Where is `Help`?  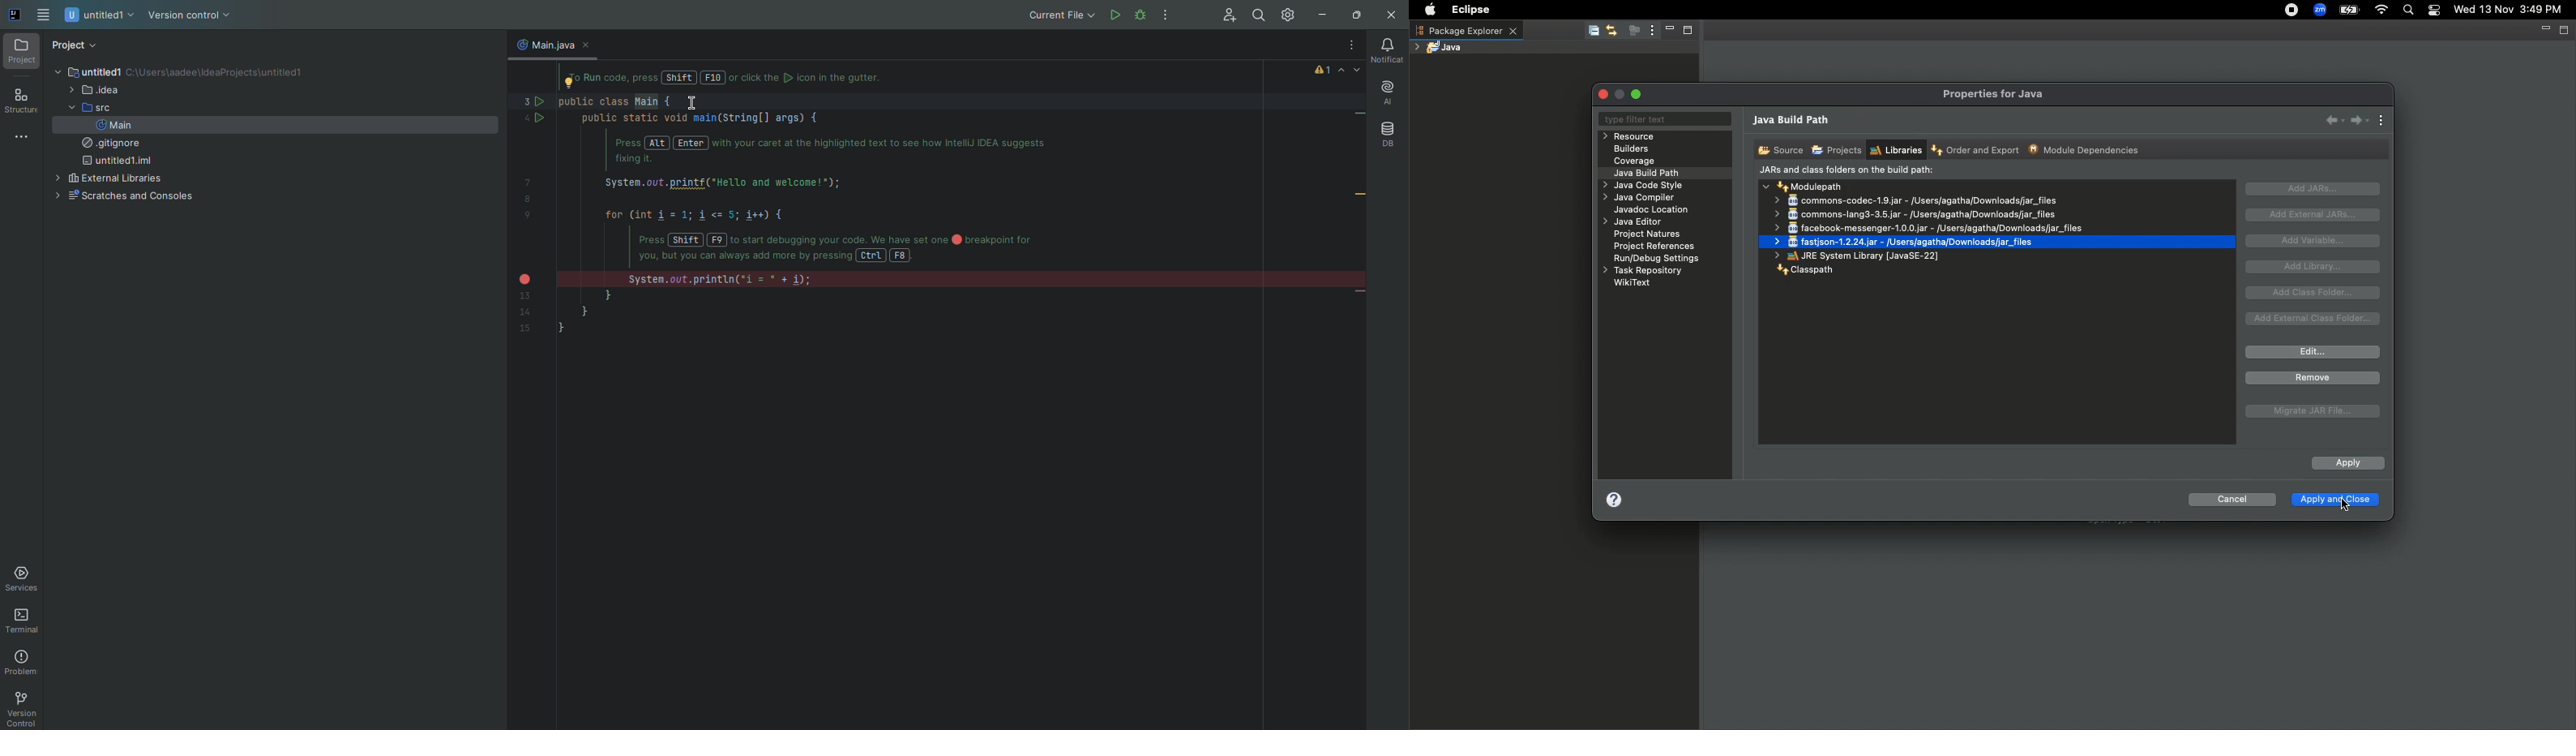
Help is located at coordinates (1614, 503).